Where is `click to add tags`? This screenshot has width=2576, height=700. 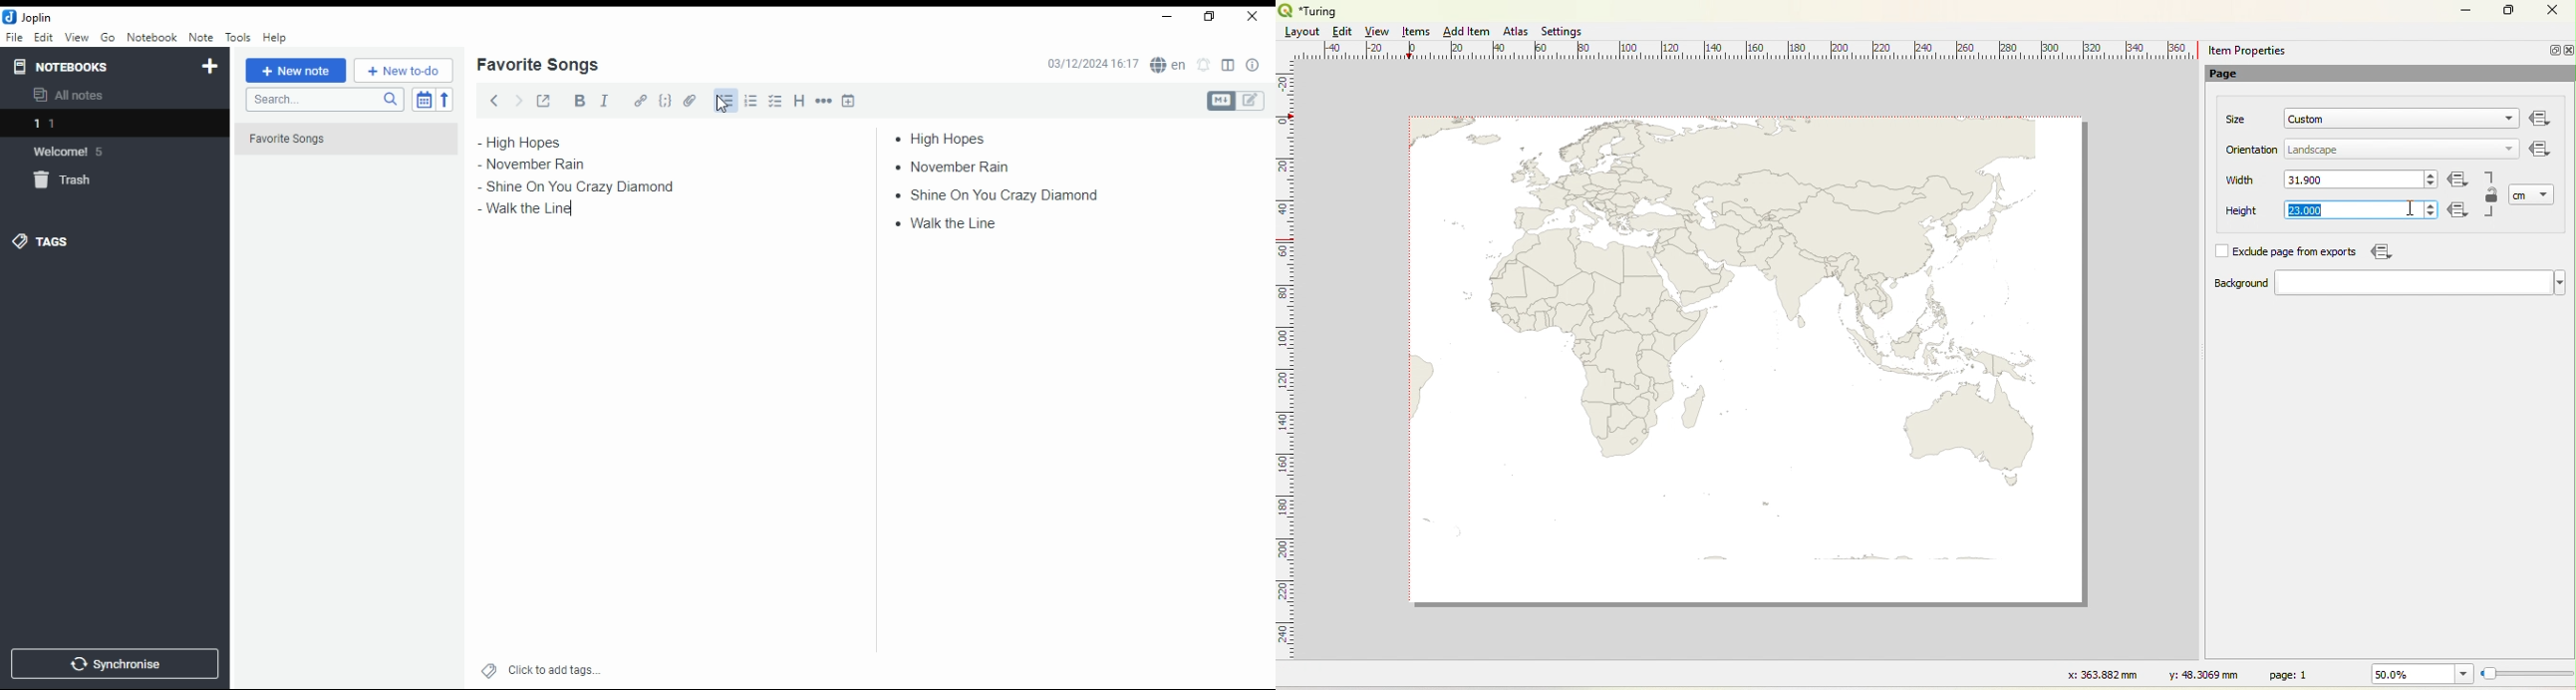
click to add tags is located at coordinates (554, 667).